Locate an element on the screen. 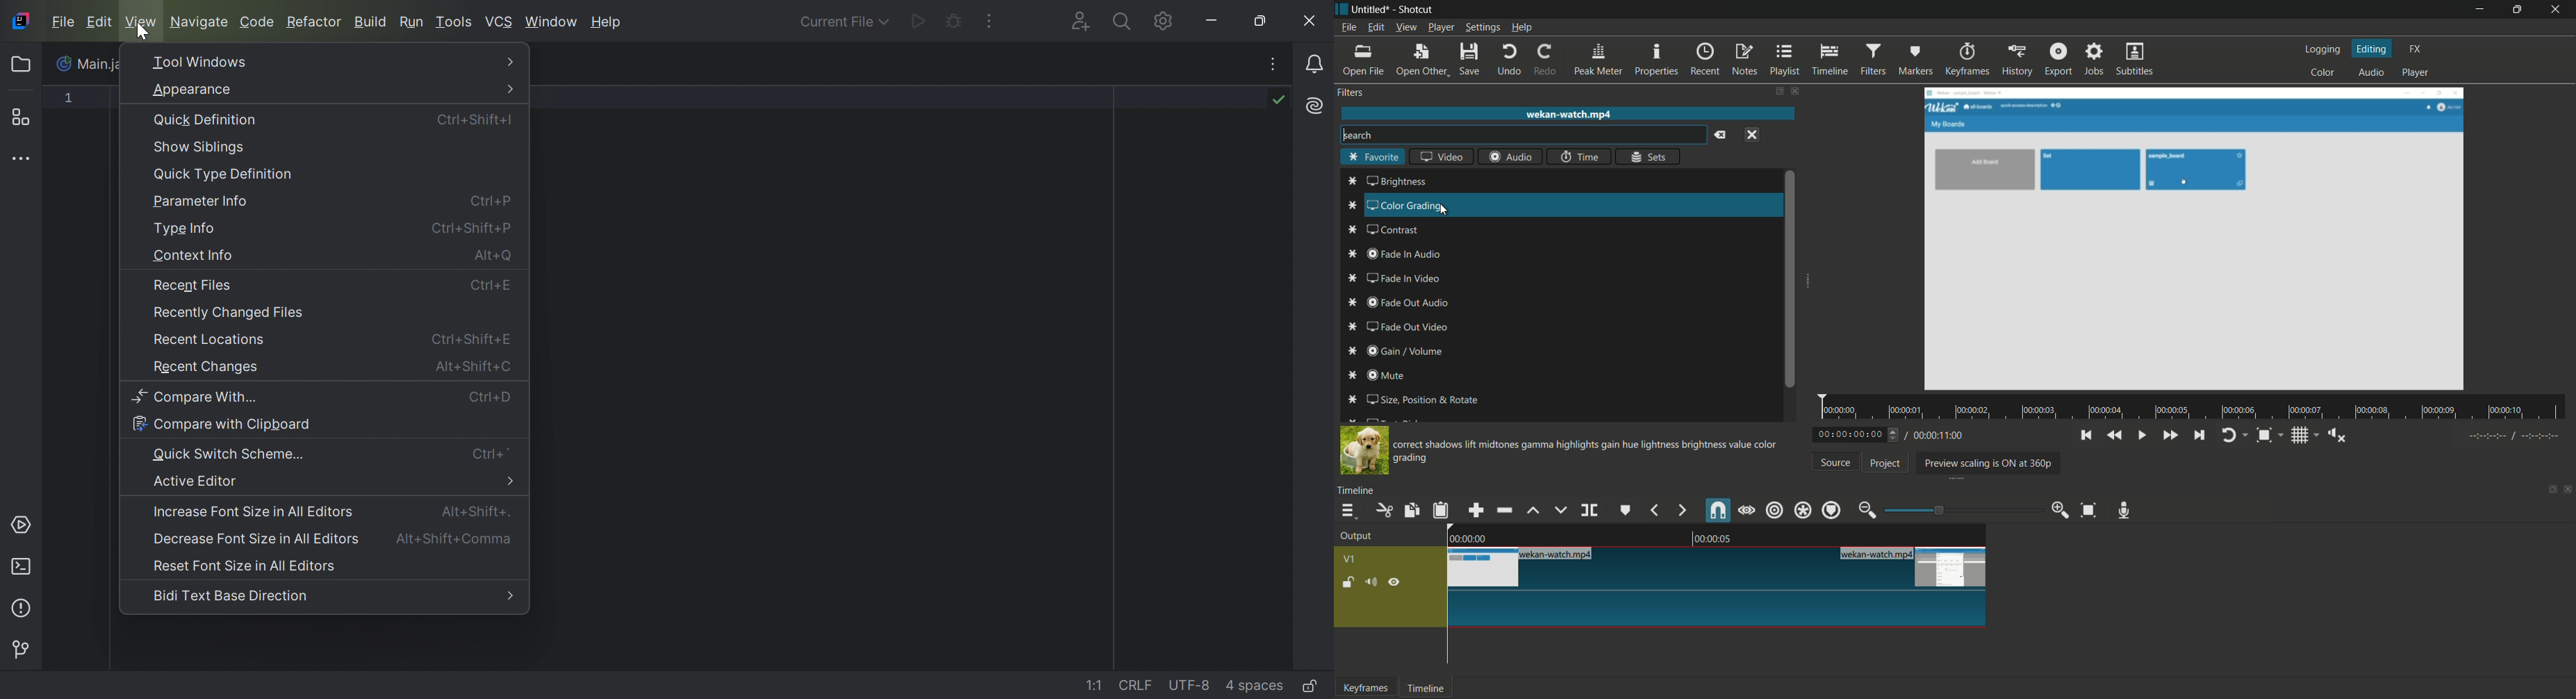 The width and height of the screenshot is (2576, 700). copy is located at coordinates (1410, 511).